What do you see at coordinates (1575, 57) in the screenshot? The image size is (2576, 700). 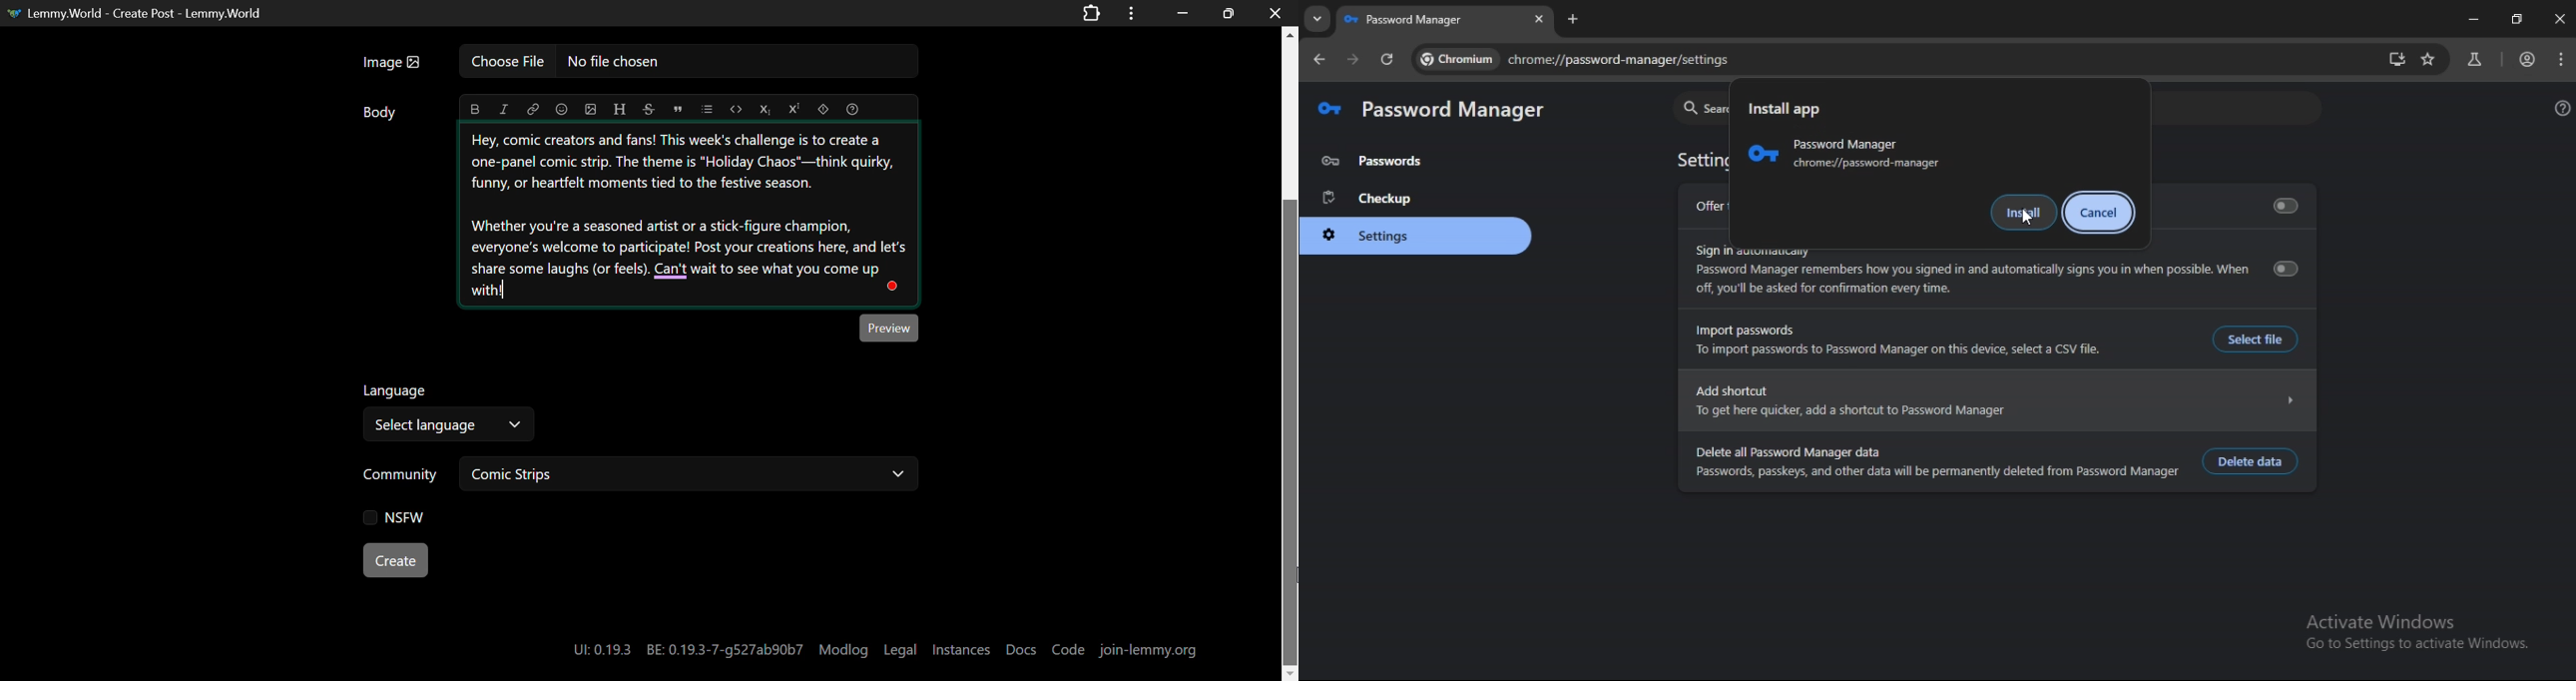 I see `chrome://password-manager/settings` at bounding box center [1575, 57].